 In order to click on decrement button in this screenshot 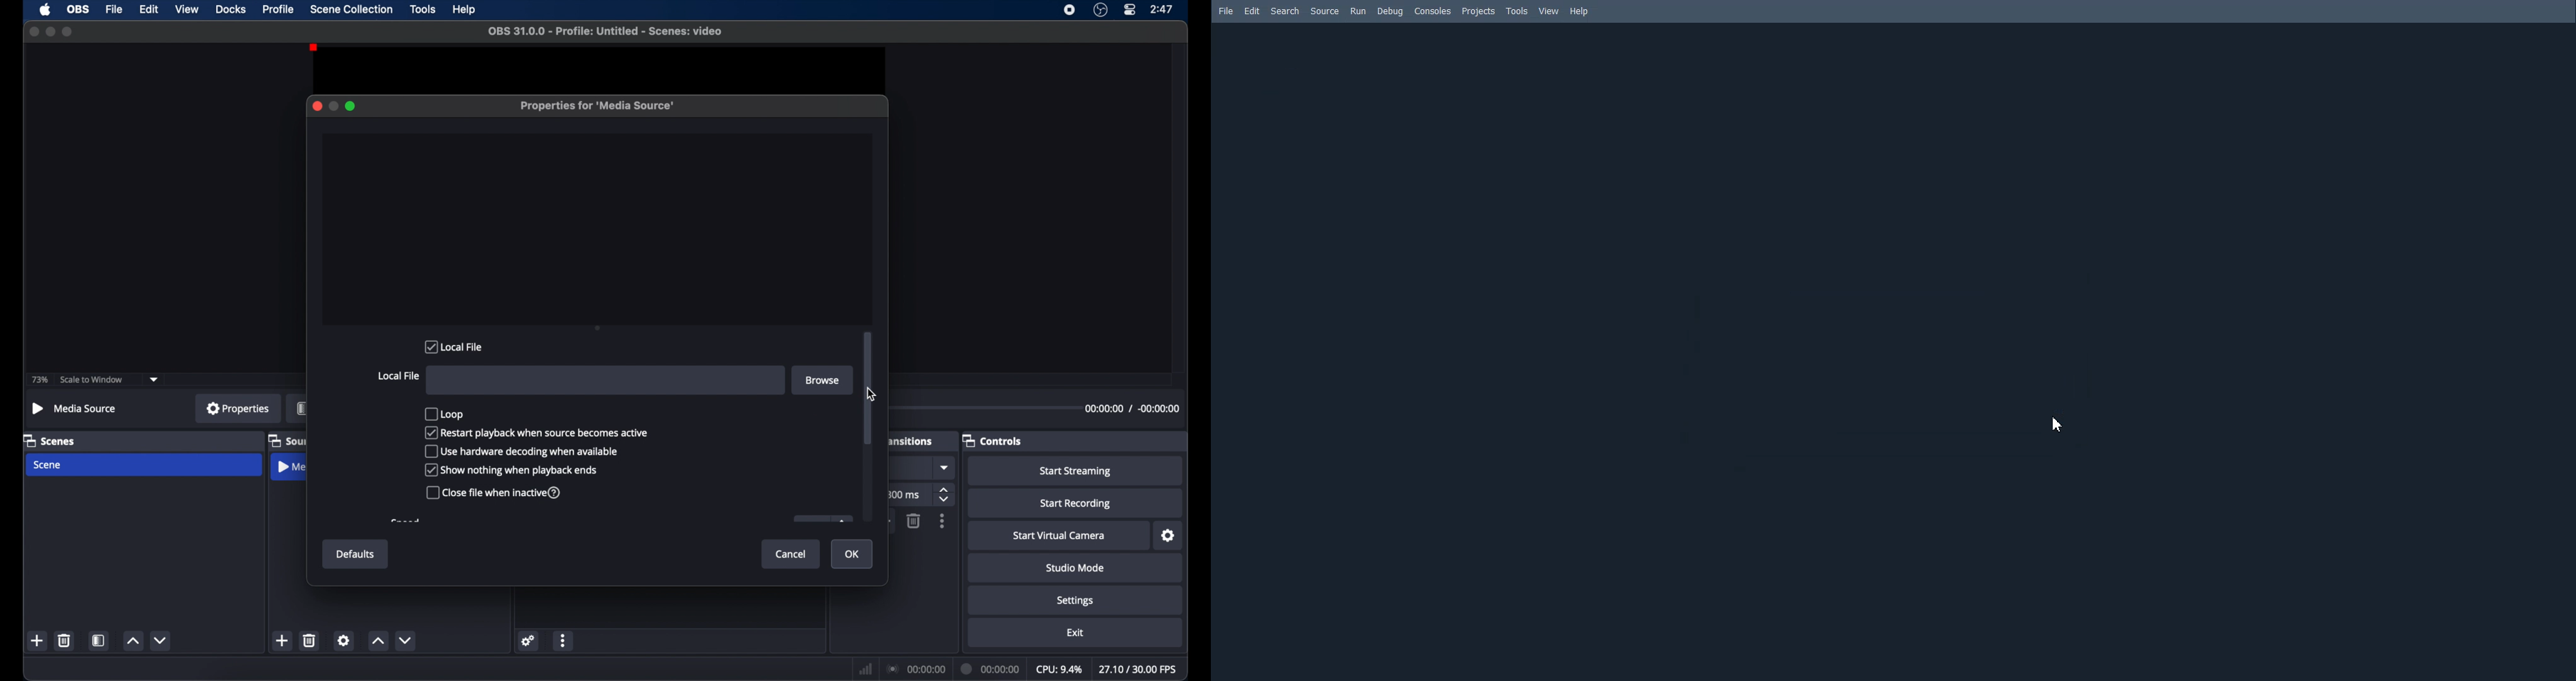, I will do `click(161, 639)`.